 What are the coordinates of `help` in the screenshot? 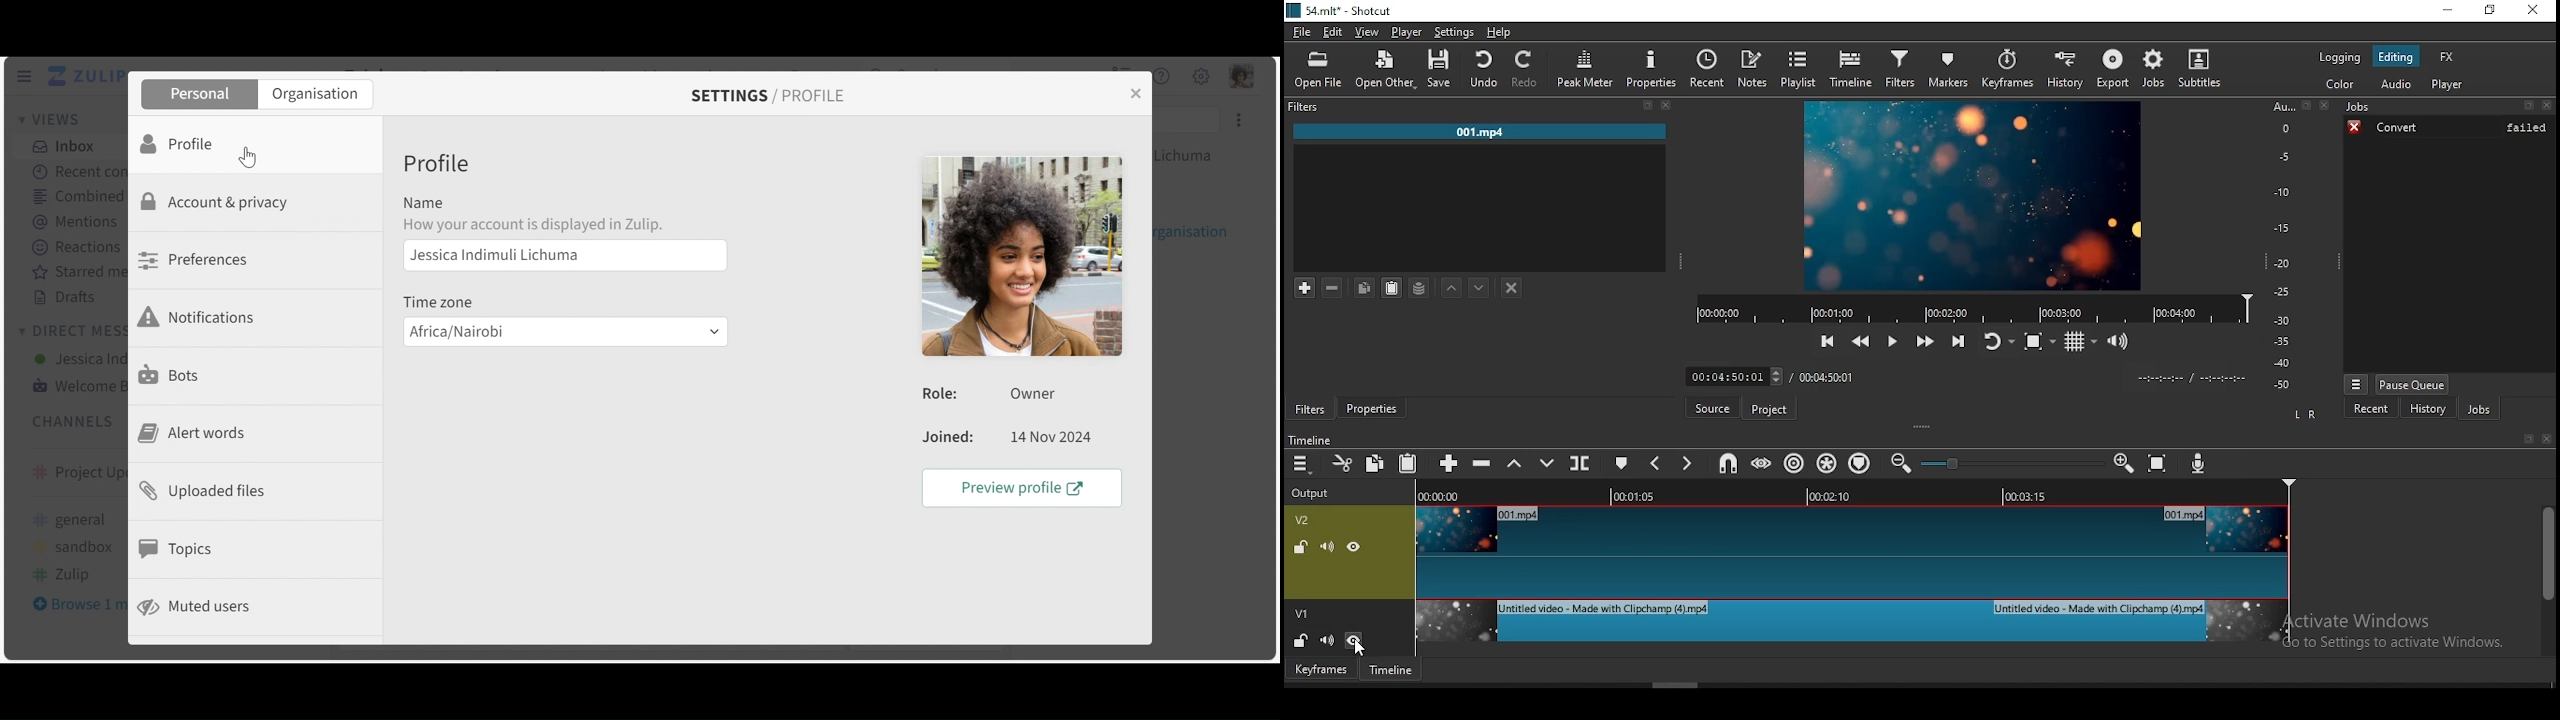 It's located at (1499, 32).